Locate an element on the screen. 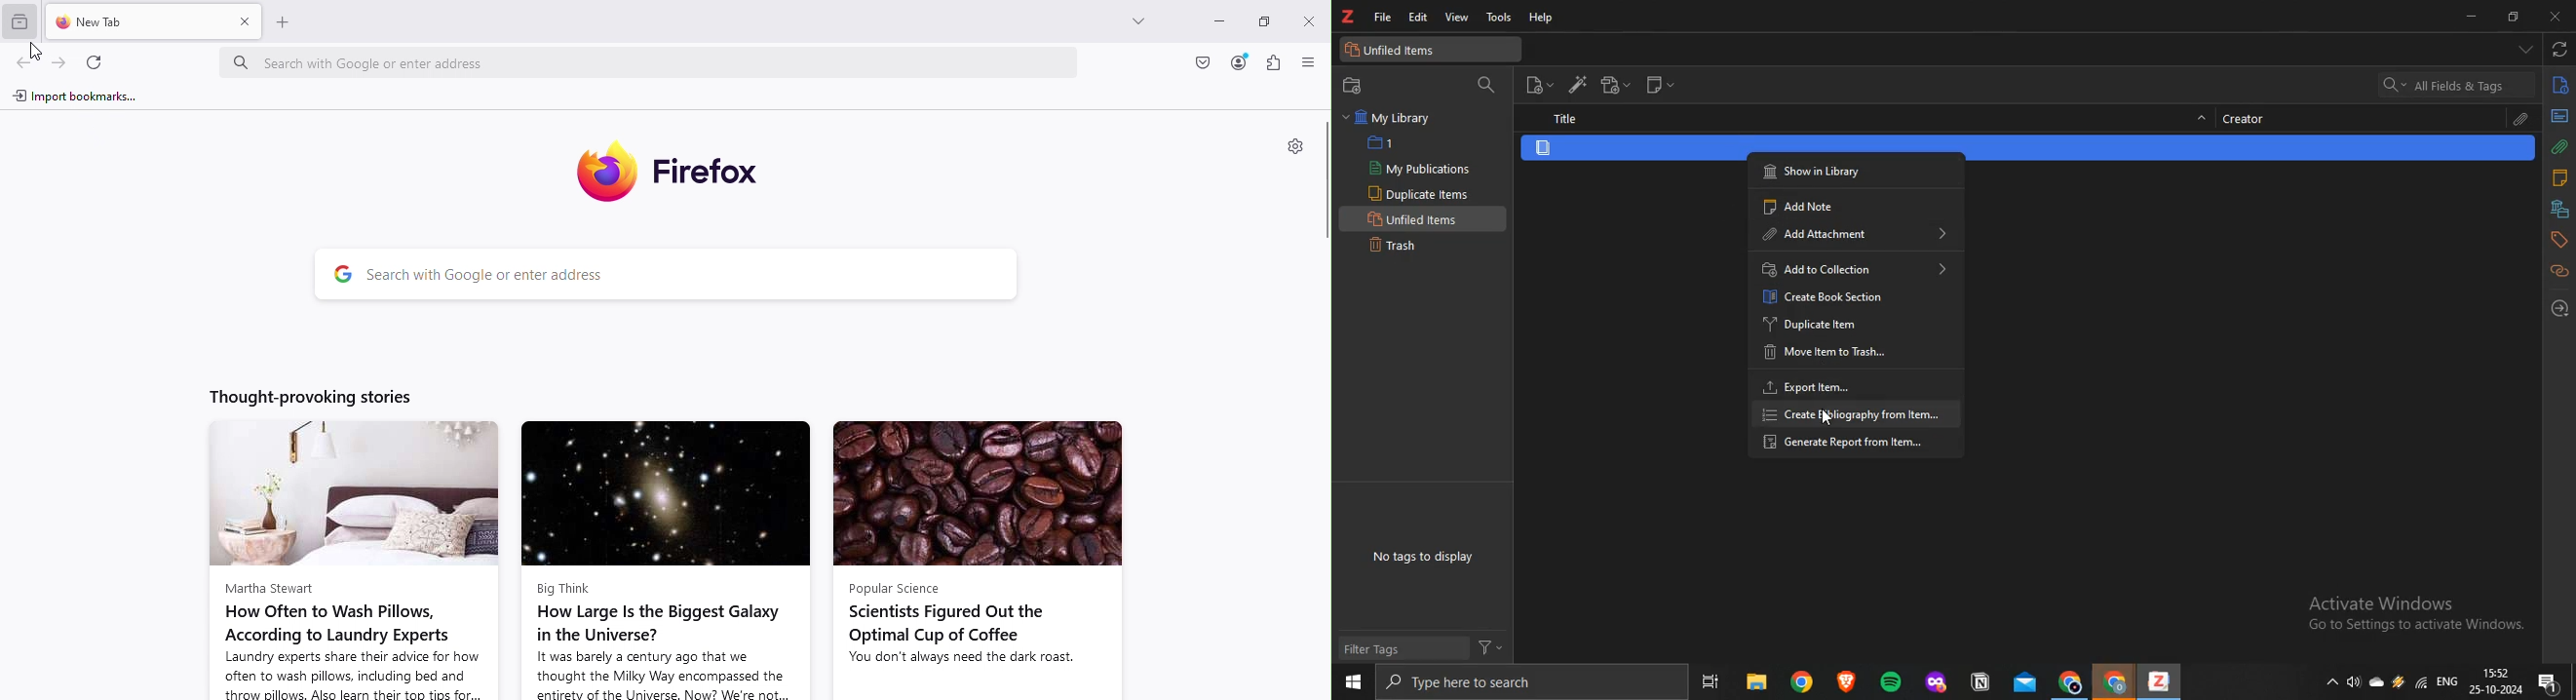  “create bibliography from Item... is located at coordinates (1850, 414).